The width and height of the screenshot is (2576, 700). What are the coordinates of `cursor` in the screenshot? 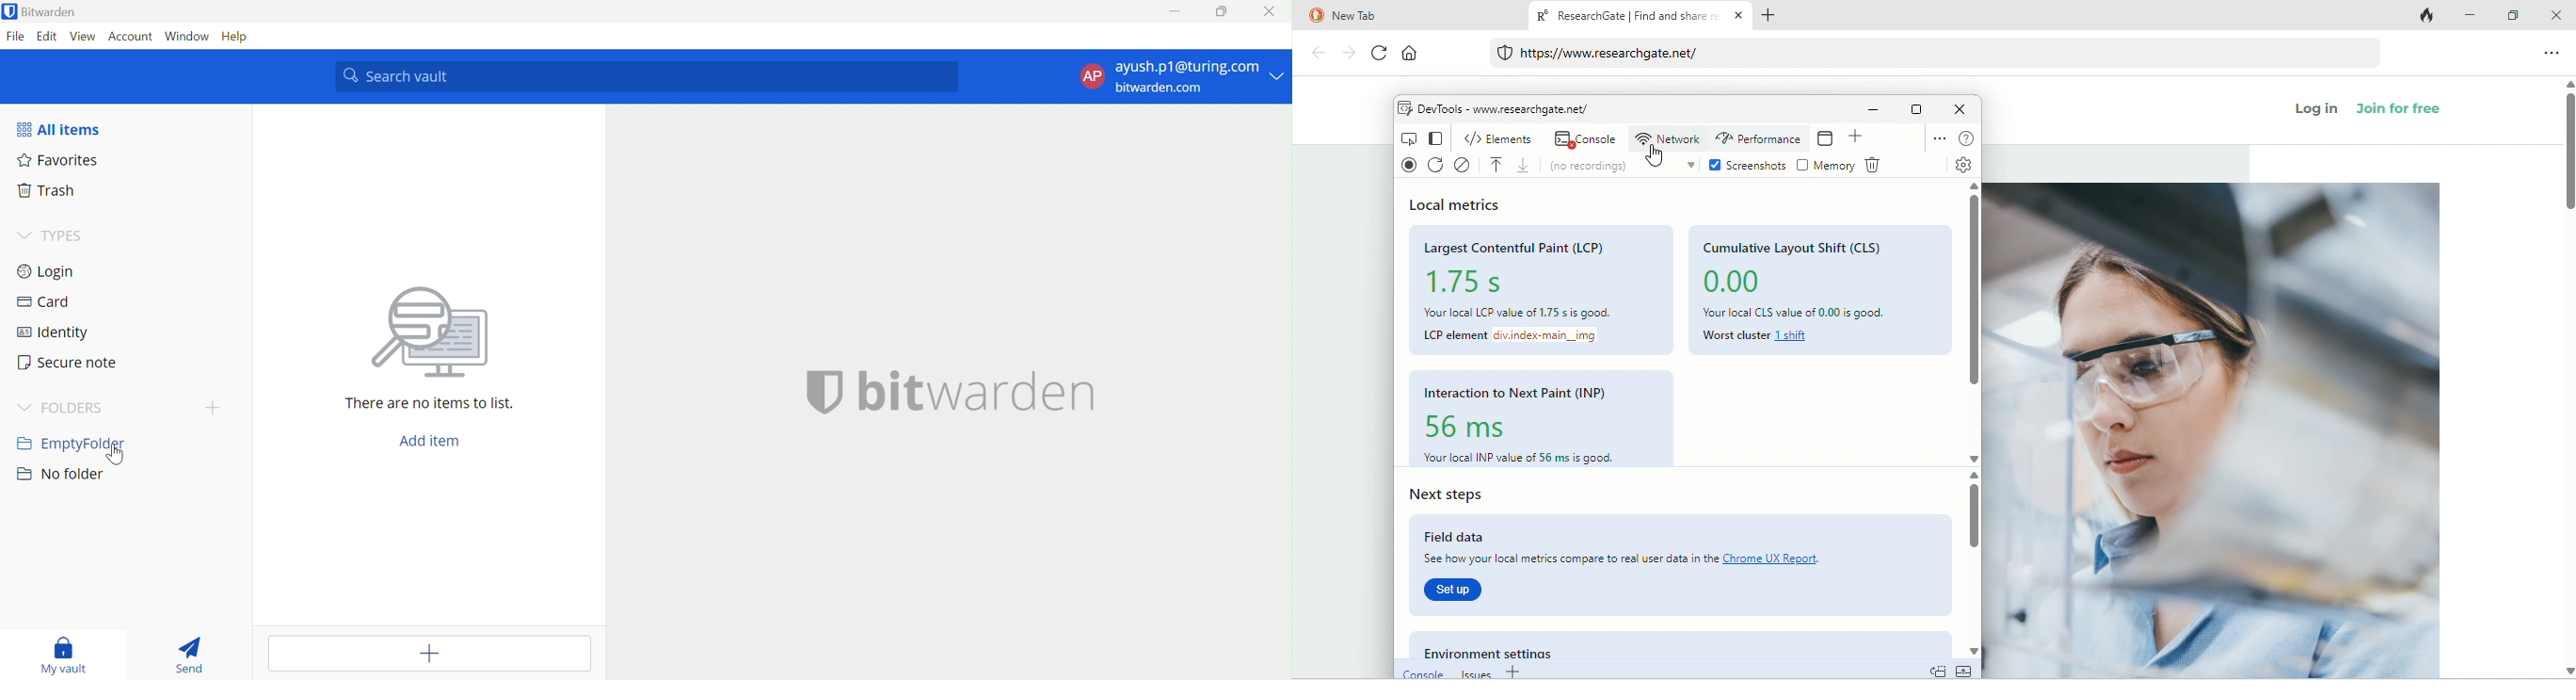 It's located at (117, 453).